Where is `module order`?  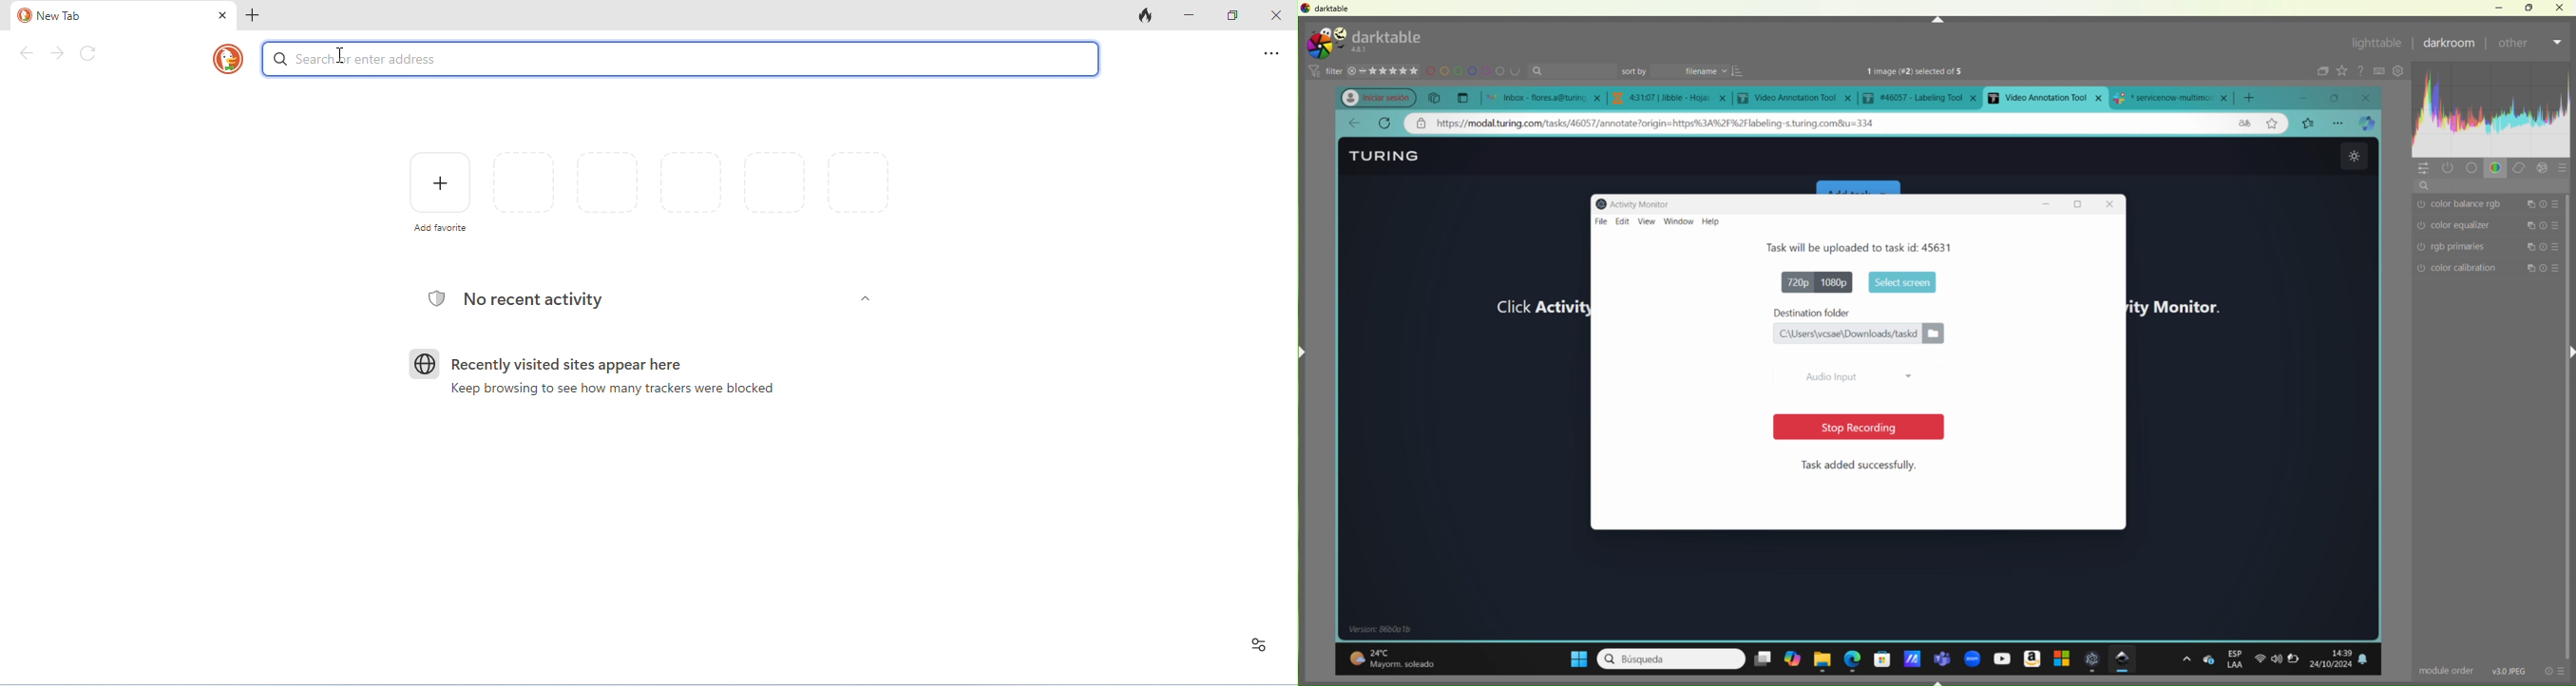 module order is located at coordinates (2441, 670).